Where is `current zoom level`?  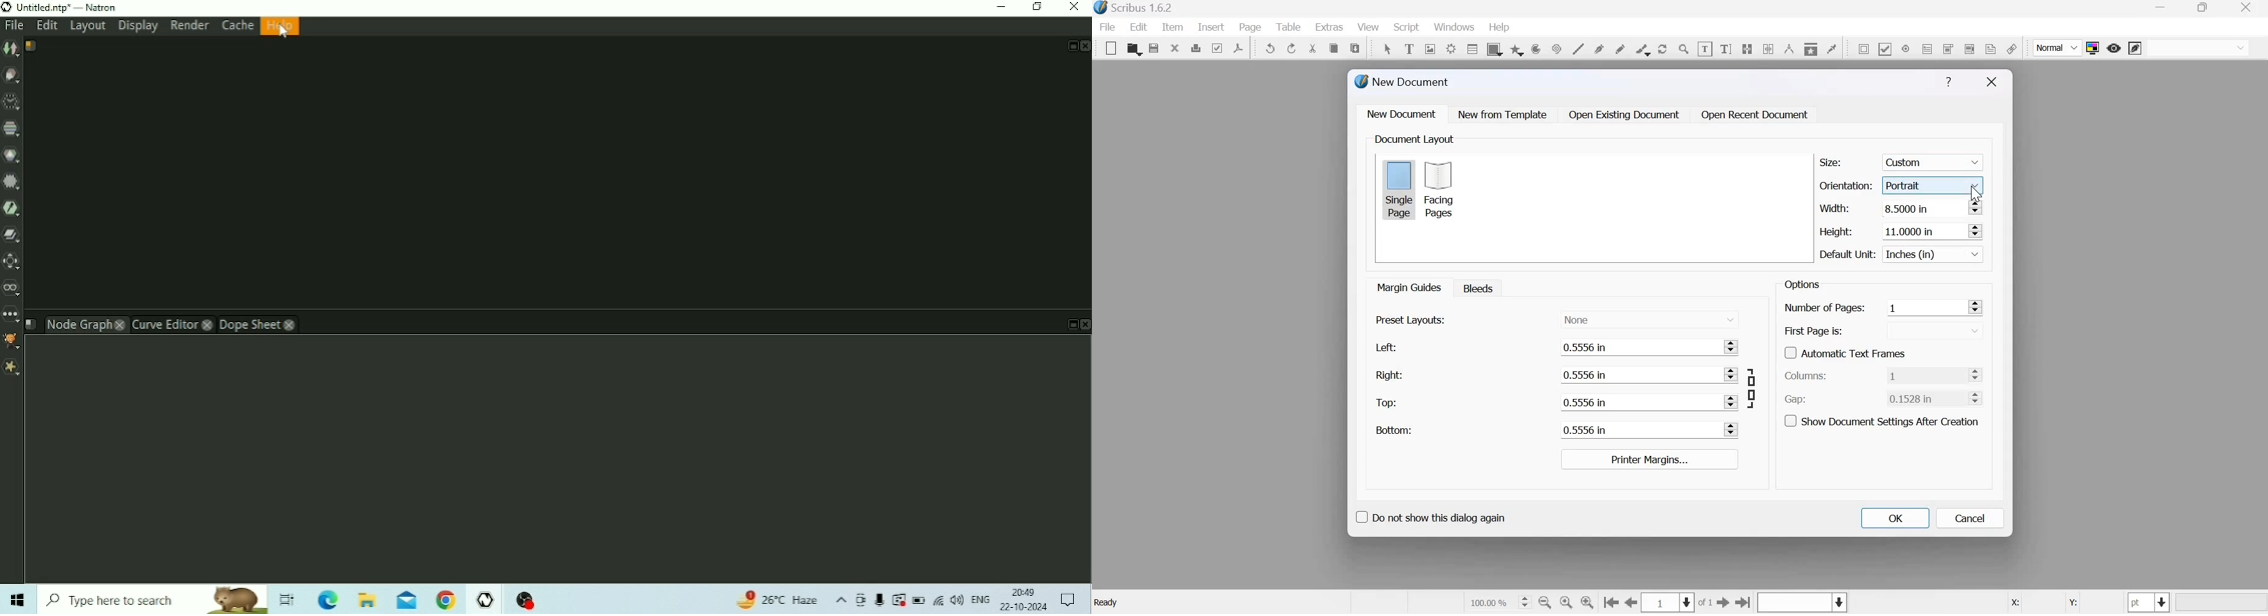
current zoom level is located at coordinates (1499, 602).